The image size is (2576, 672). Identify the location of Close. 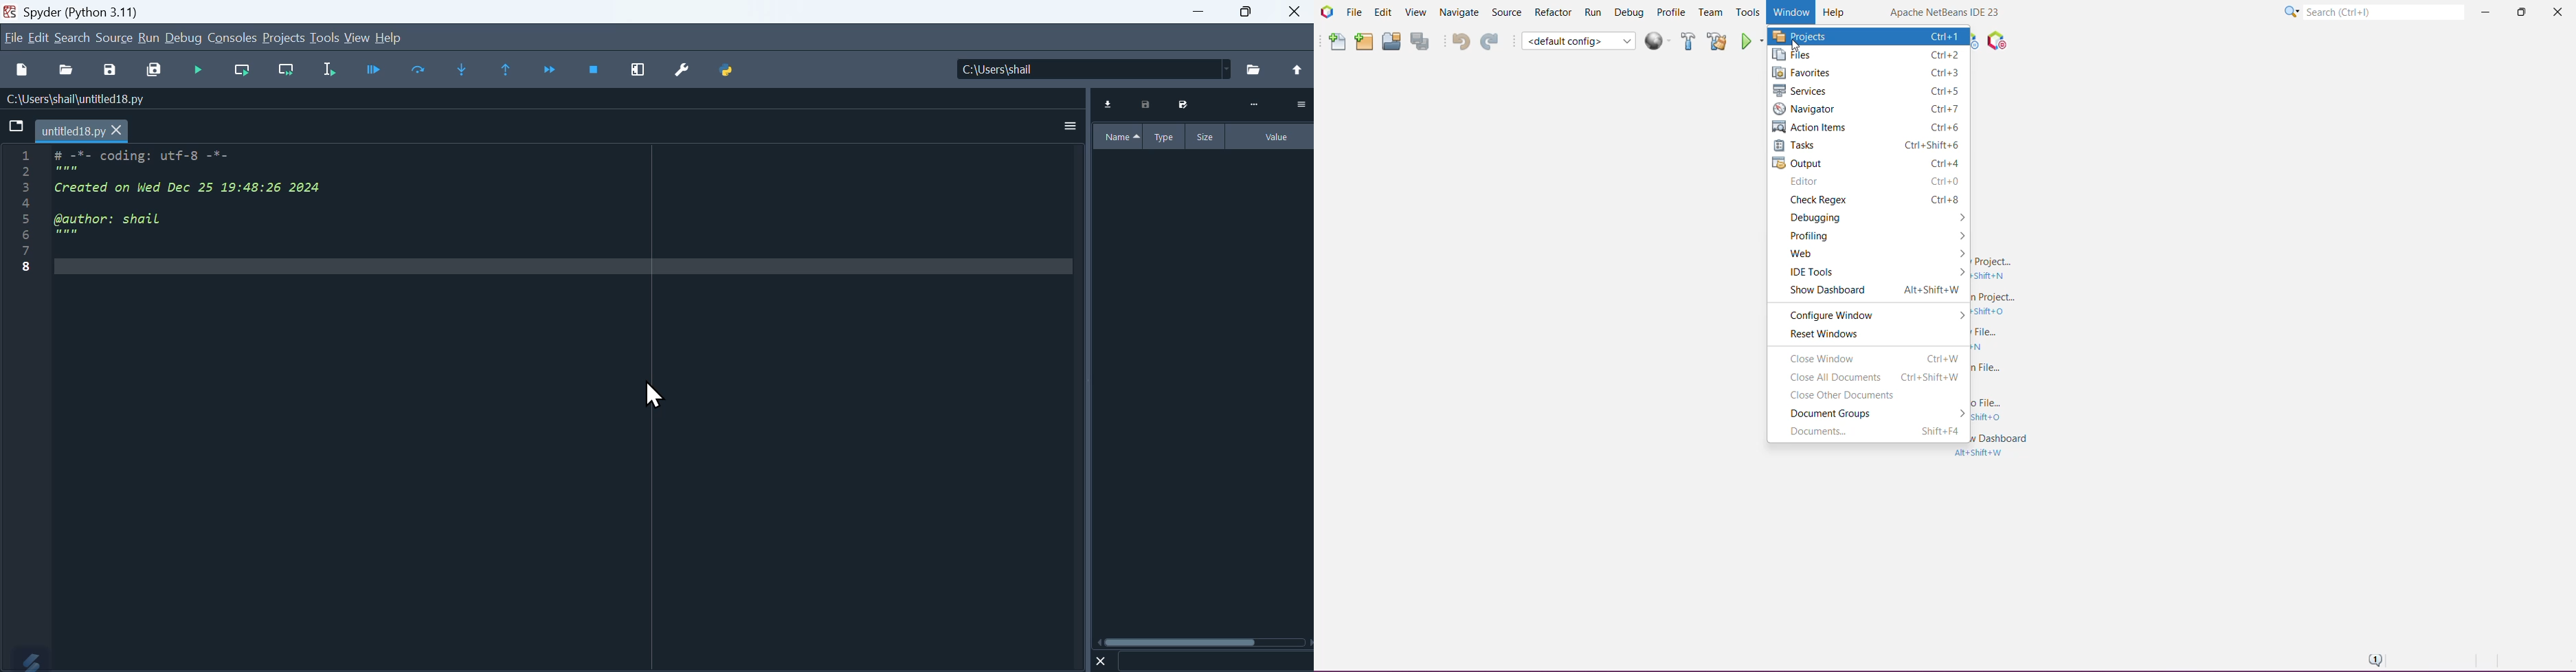
(1101, 660).